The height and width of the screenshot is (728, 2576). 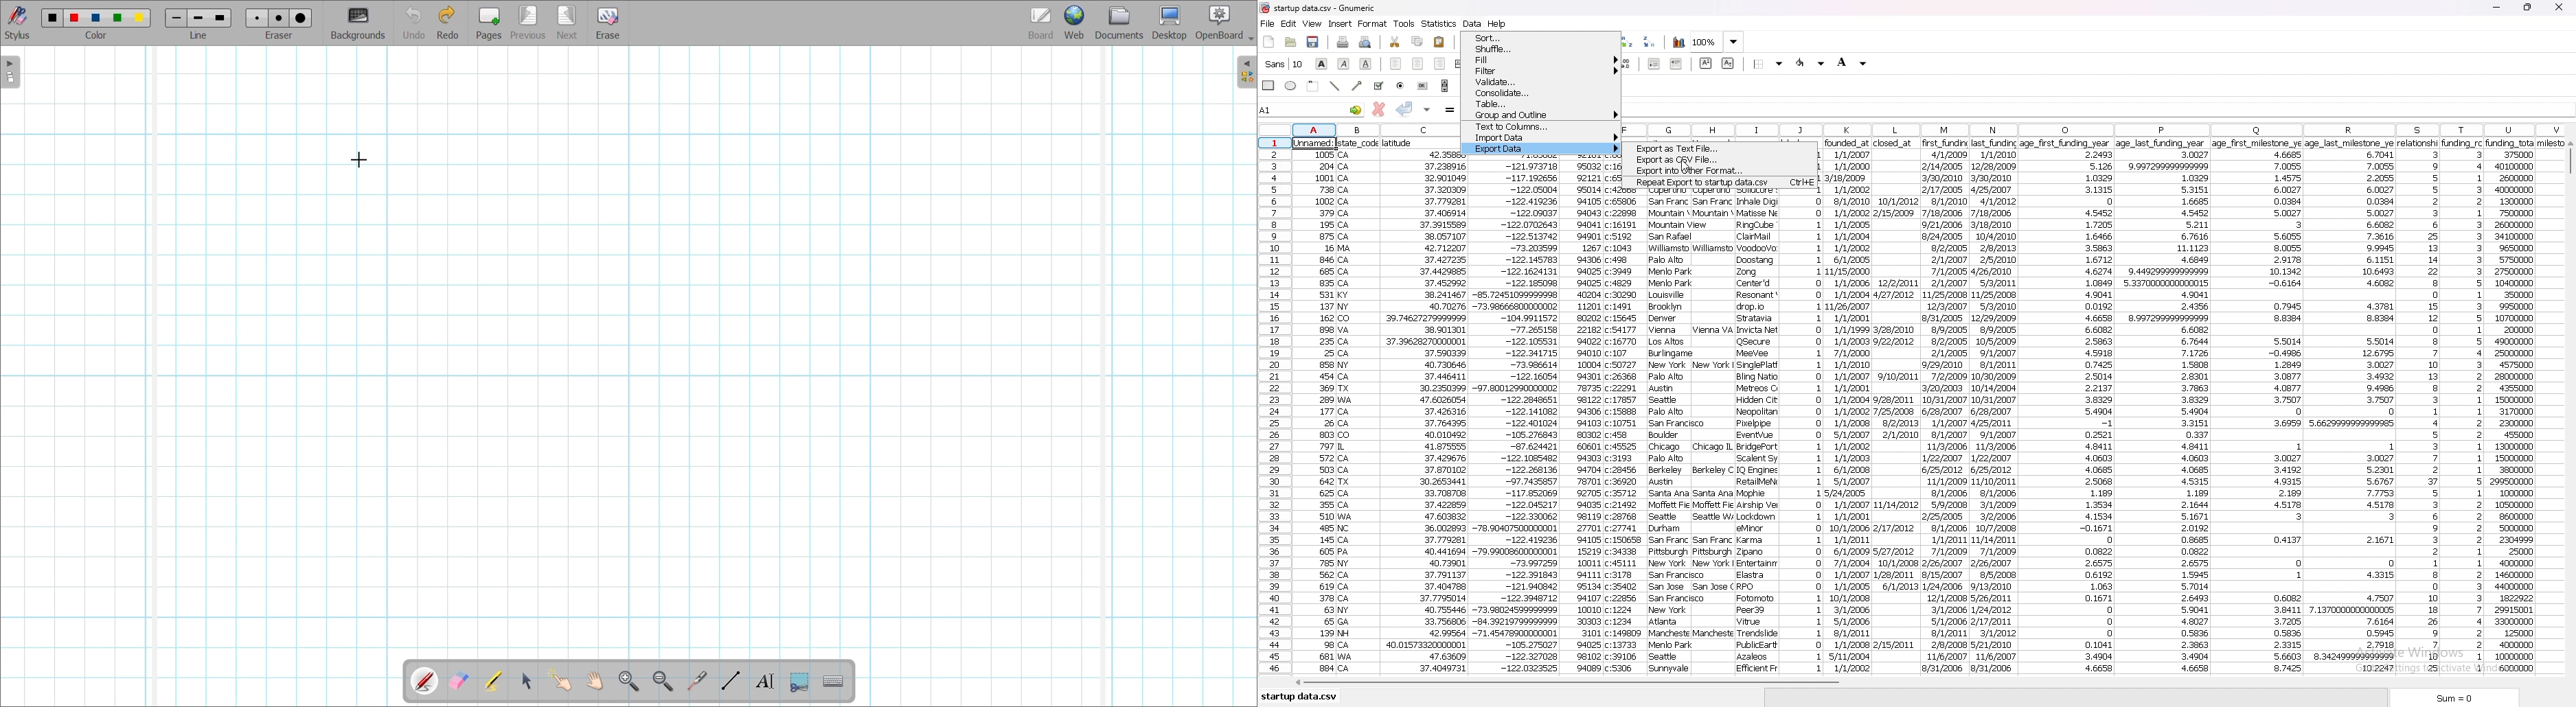 What do you see at coordinates (2459, 697) in the screenshot?
I see `sum` at bounding box center [2459, 697].